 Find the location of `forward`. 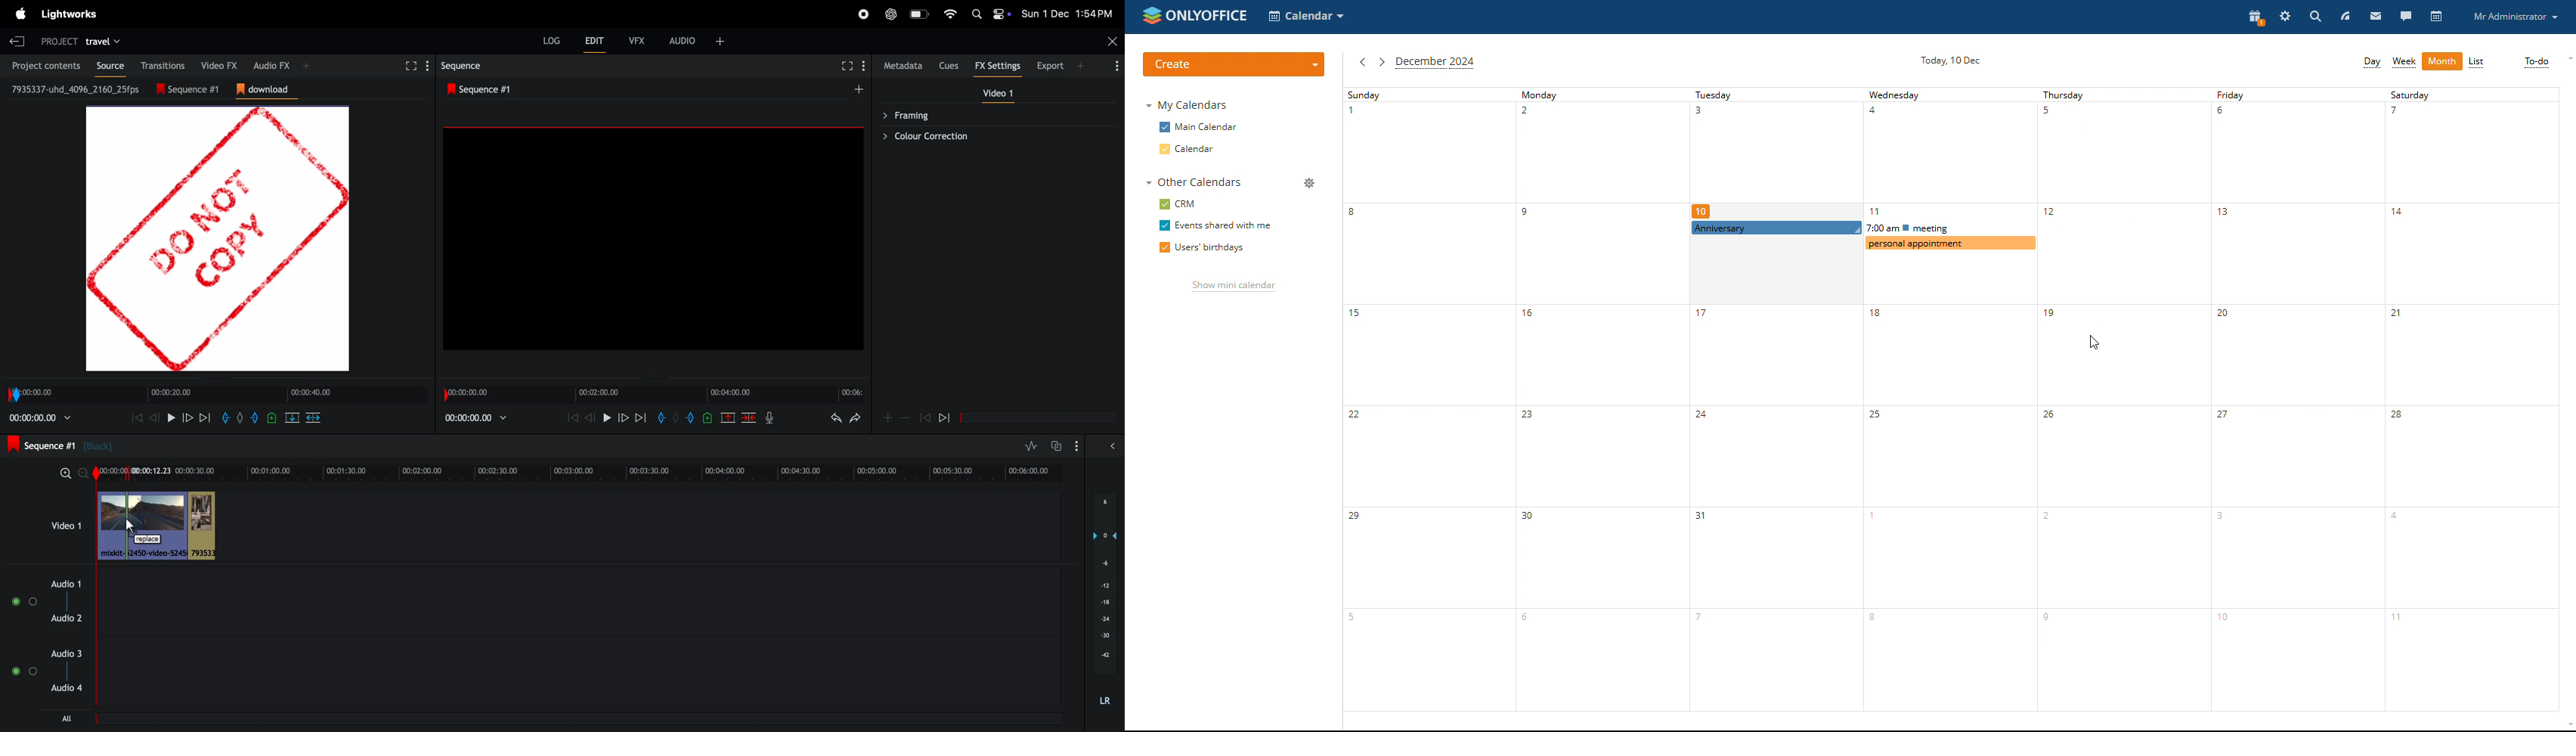

forward is located at coordinates (623, 417).